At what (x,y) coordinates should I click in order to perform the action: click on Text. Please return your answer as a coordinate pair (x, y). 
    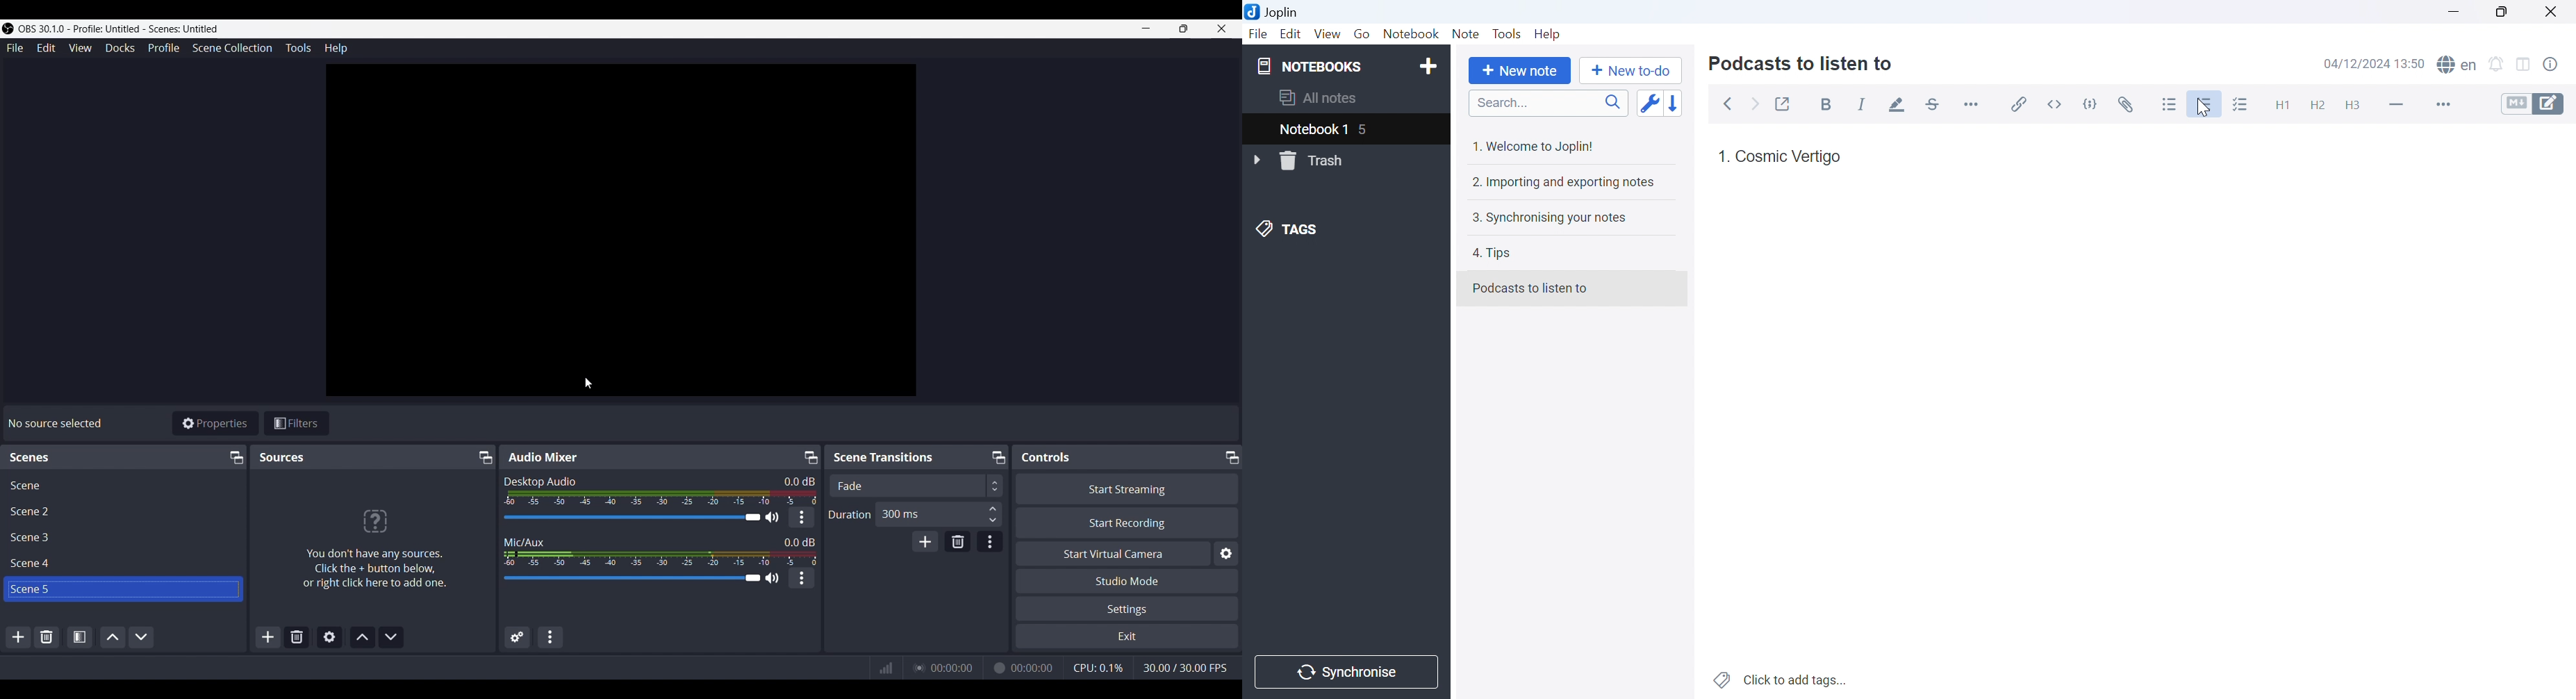
    Looking at the image, I should click on (55, 424).